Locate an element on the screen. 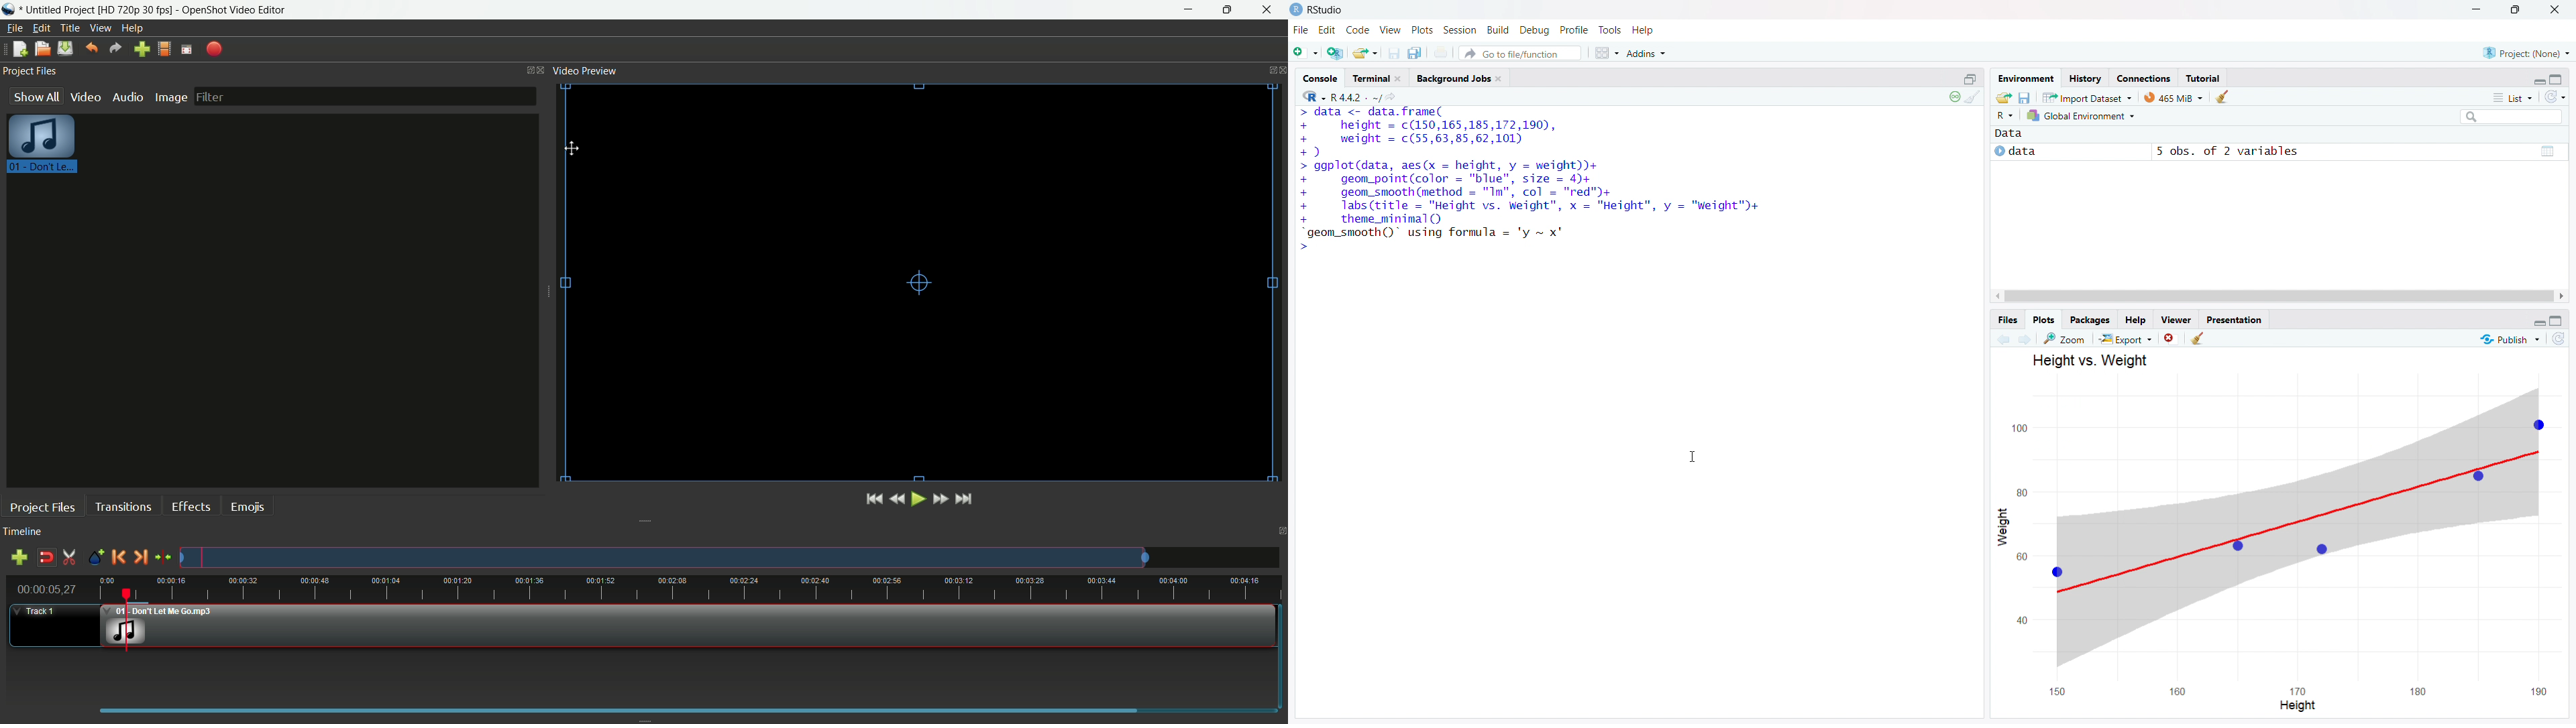 This screenshot has height=728, width=2576. help is located at coordinates (2135, 320).